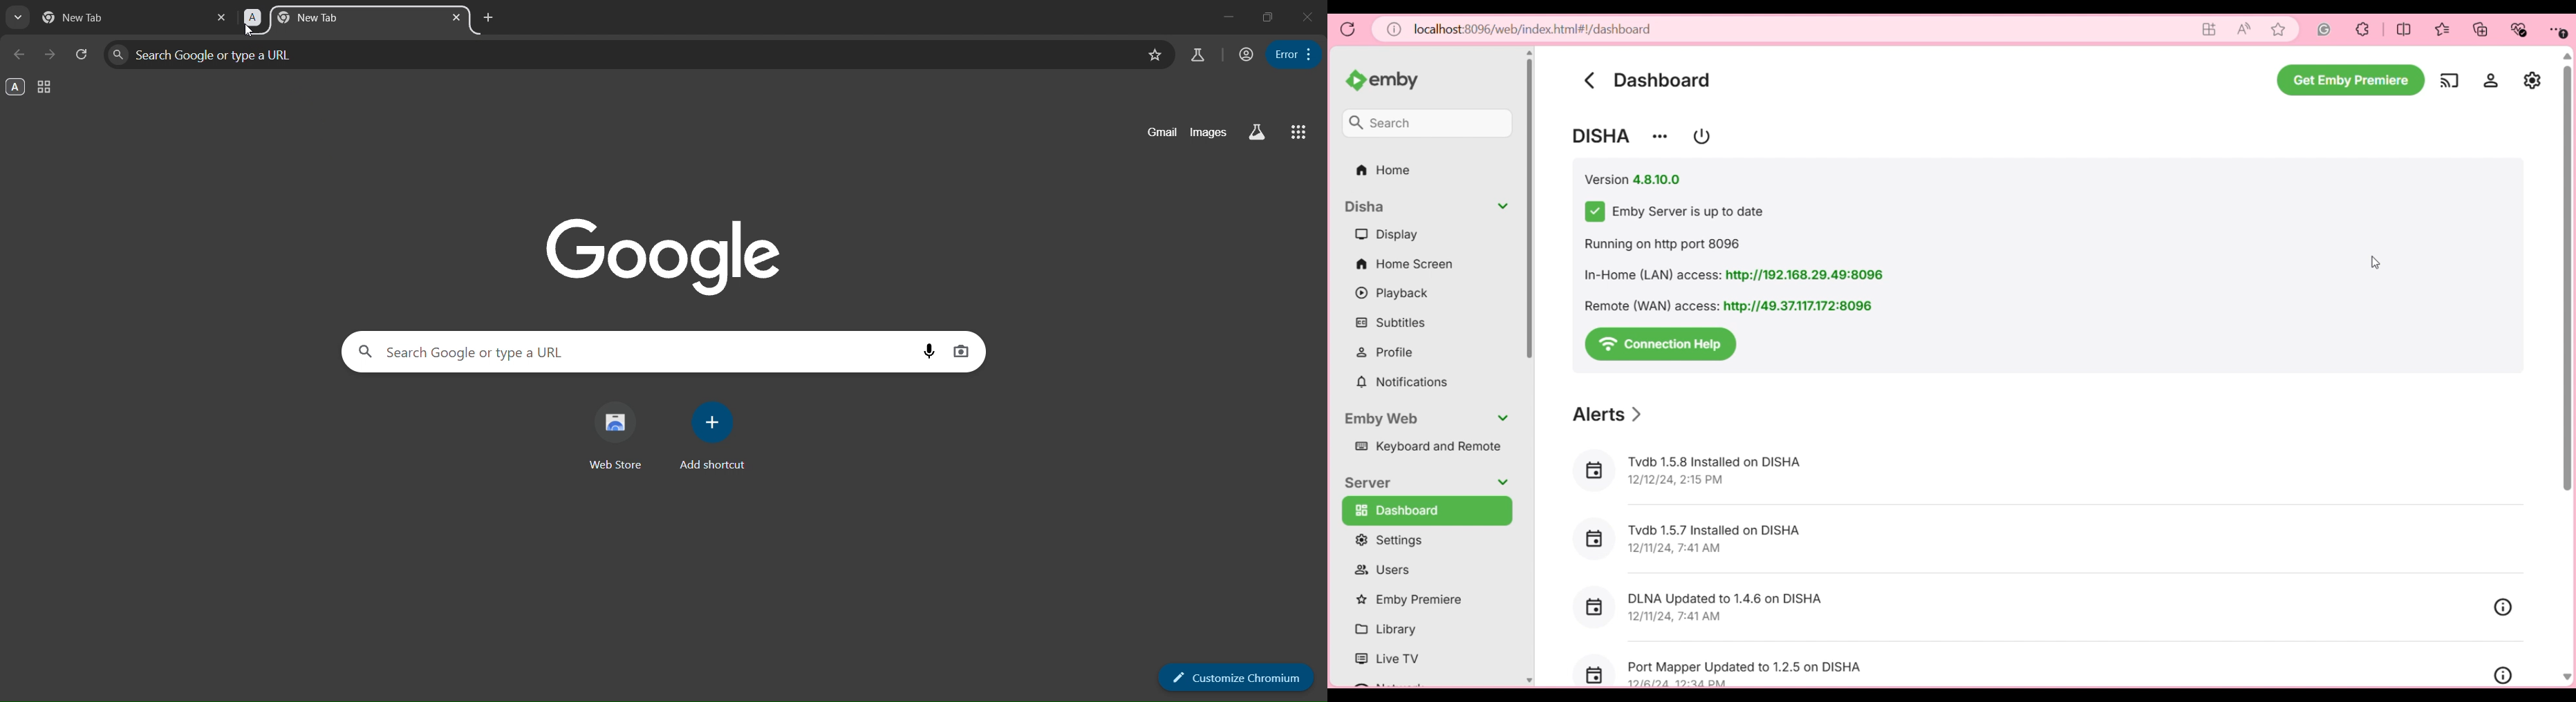 Image resolution: width=2576 pixels, height=728 pixels. What do you see at coordinates (1308, 15) in the screenshot?
I see `close` at bounding box center [1308, 15].